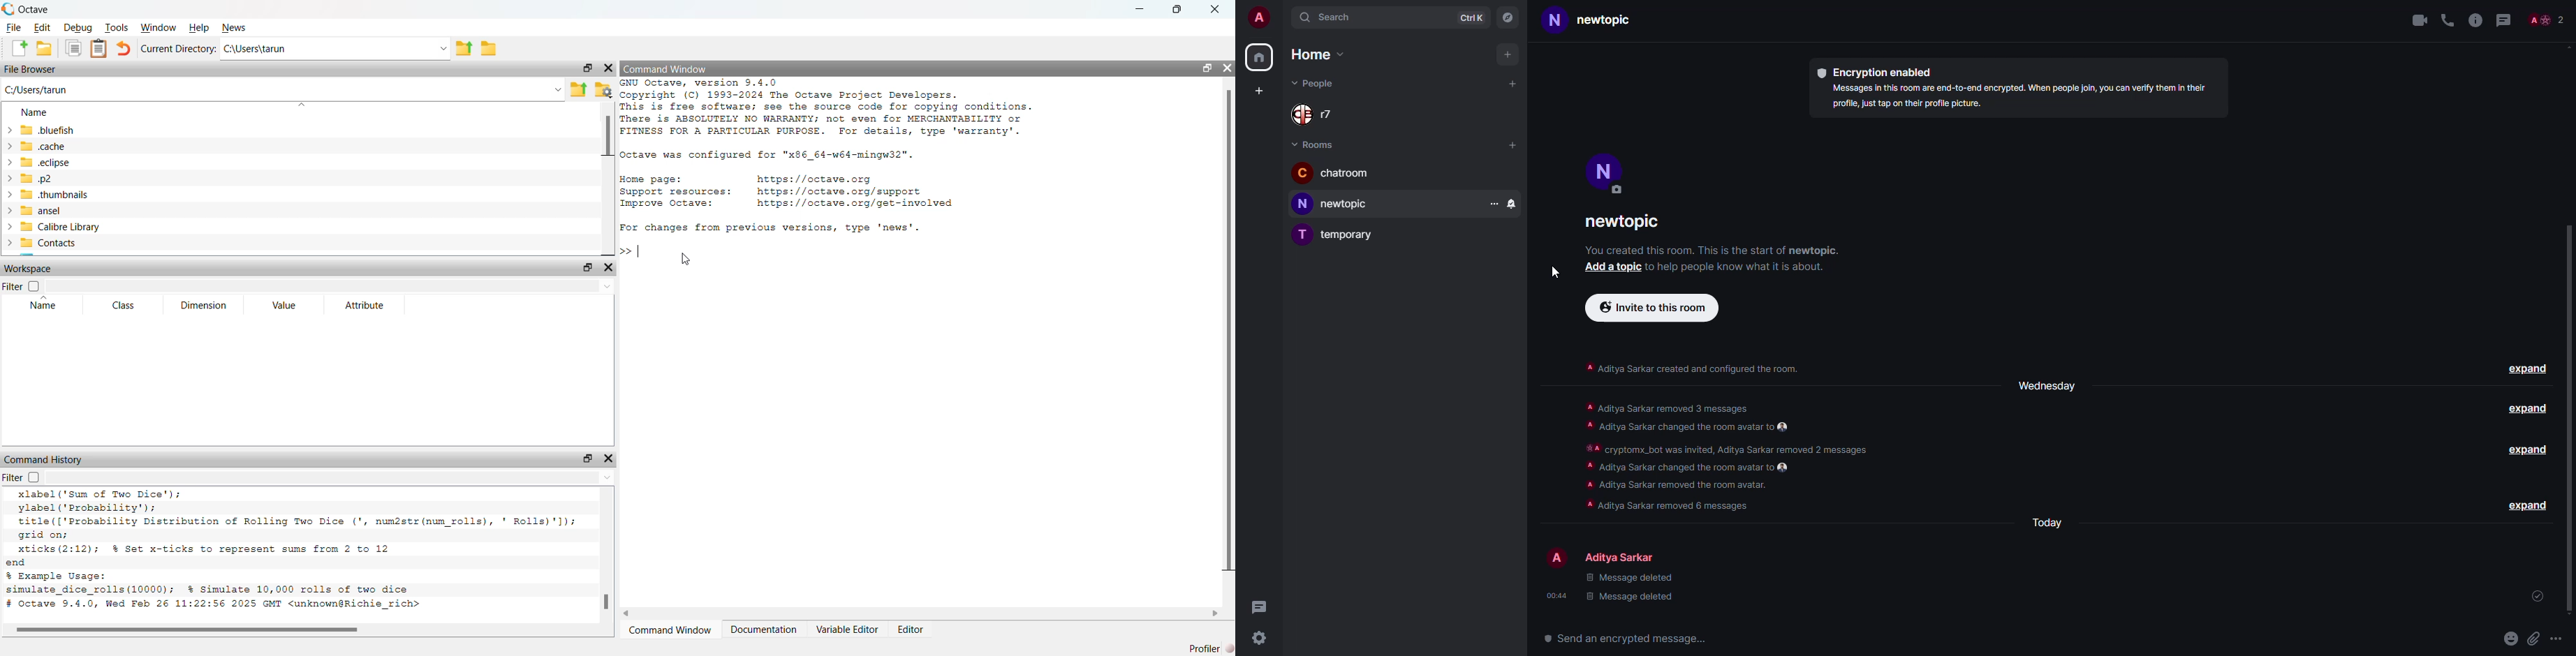 Image resolution: width=2576 pixels, height=672 pixels. Describe the element at coordinates (610, 268) in the screenshot. I see `Close` at that location.